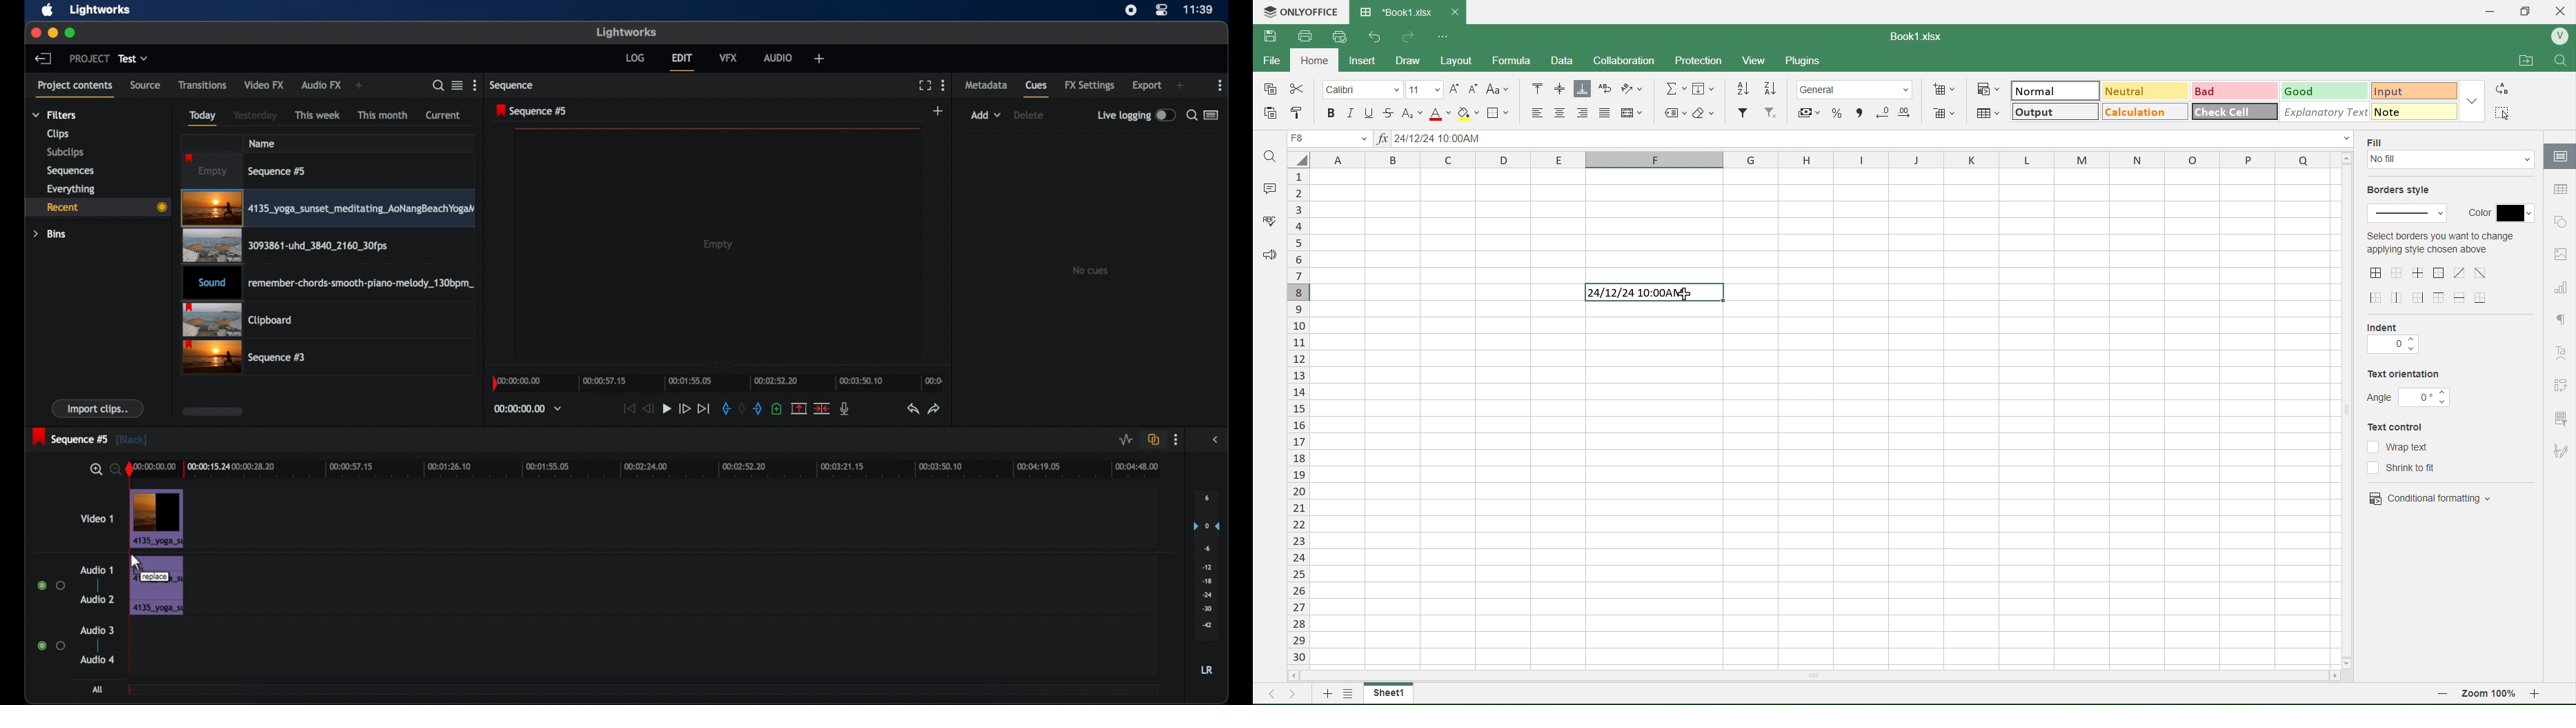 The width and height of the screenshot is (2576, 728). I want to click on lightworks, so click(101, 10).